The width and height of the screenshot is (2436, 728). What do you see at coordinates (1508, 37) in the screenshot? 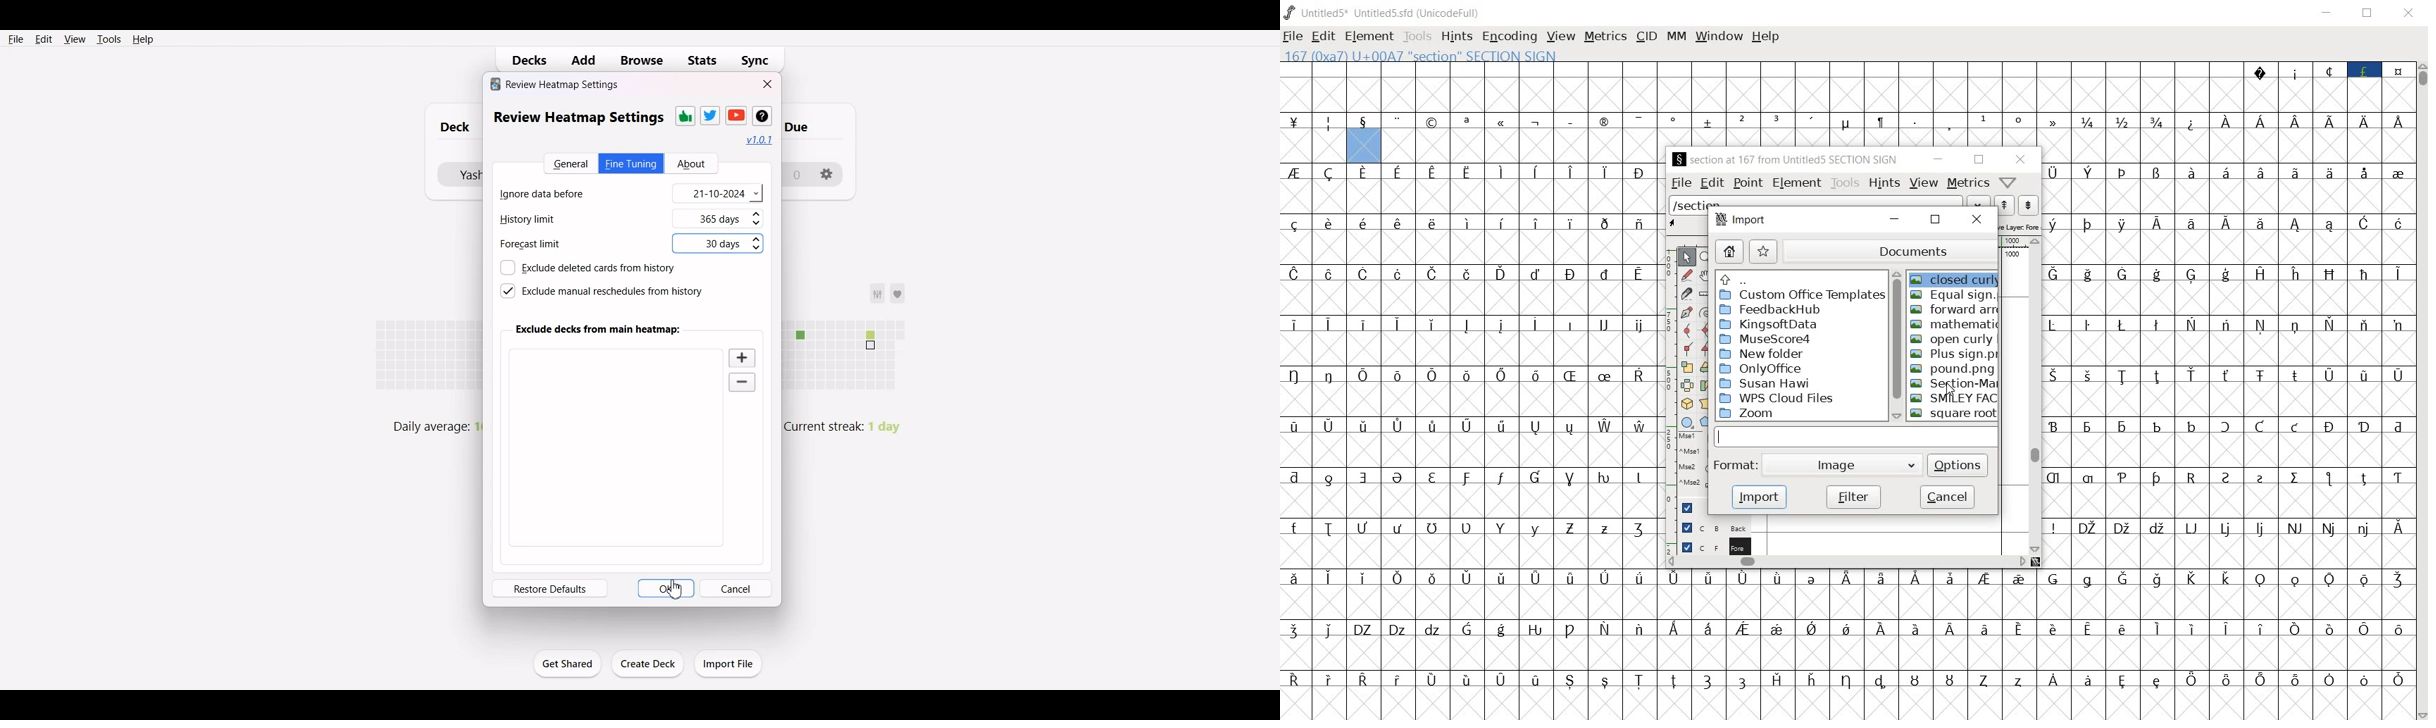
I see `ENCODING` at bounding box center [1508, 37].